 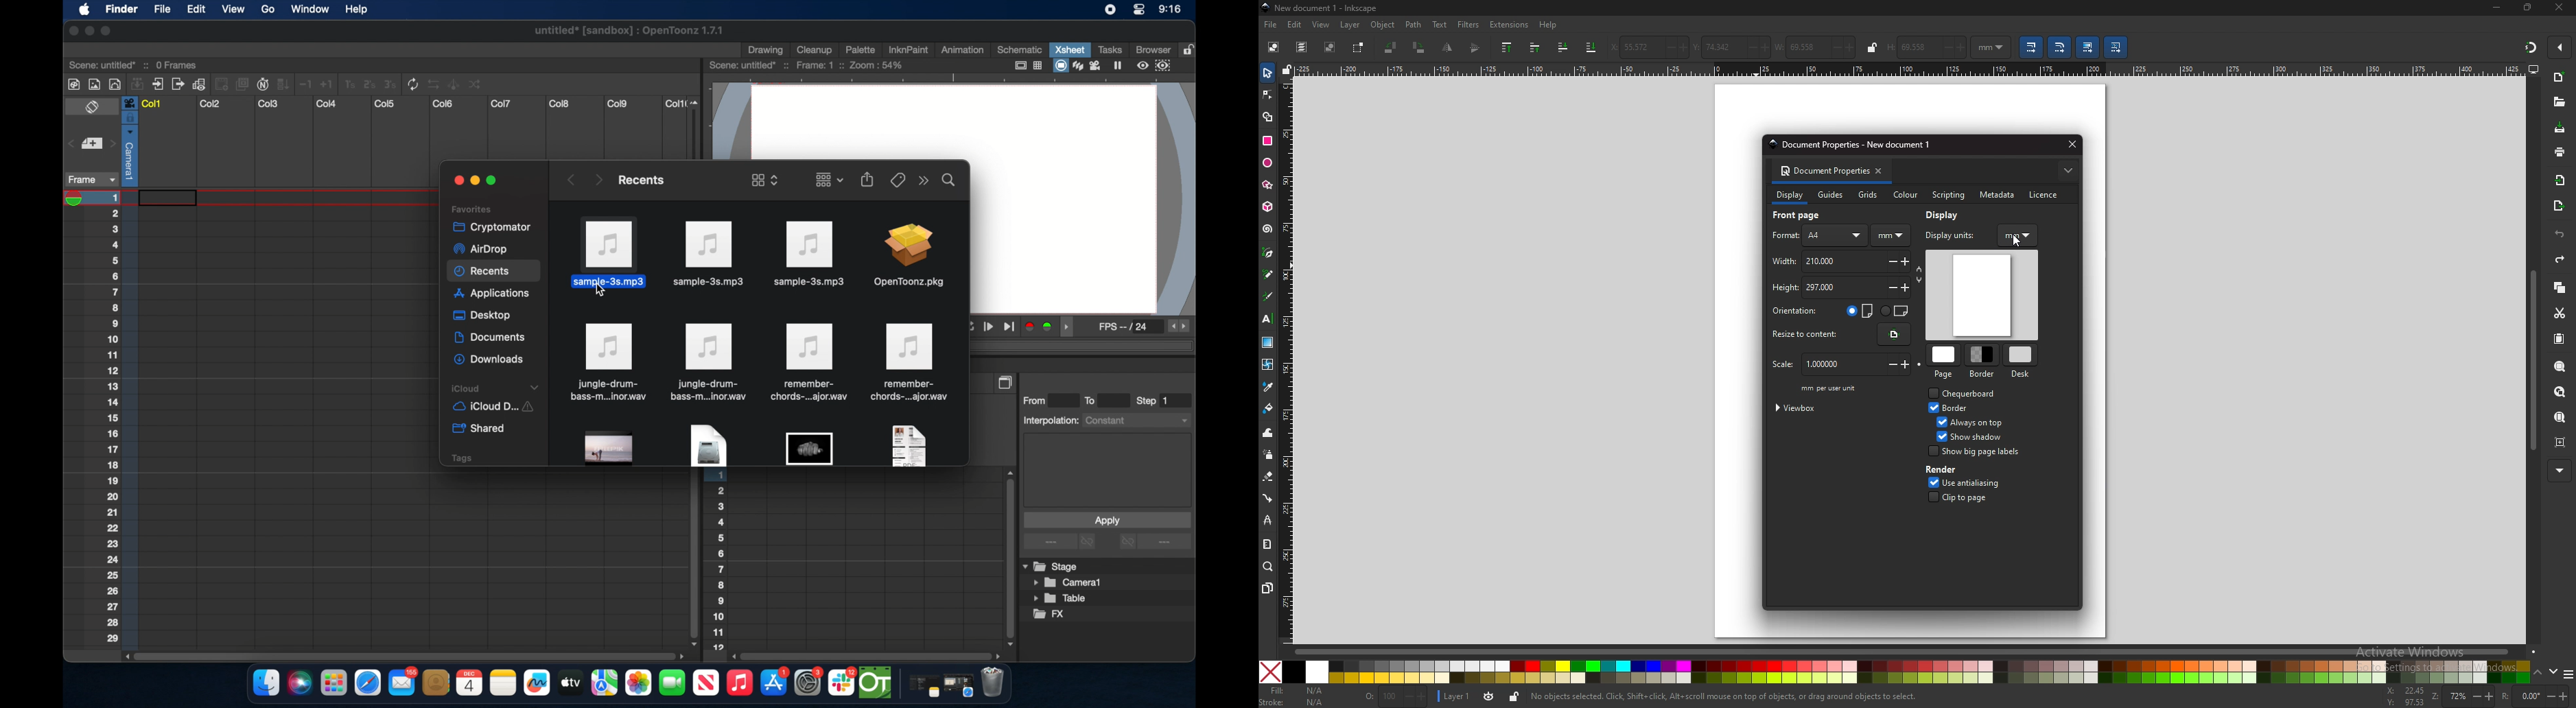 What do you see at coordinates (1352, 25) in the screenshot?
I see `layer` at bounding box center [1352, 25].